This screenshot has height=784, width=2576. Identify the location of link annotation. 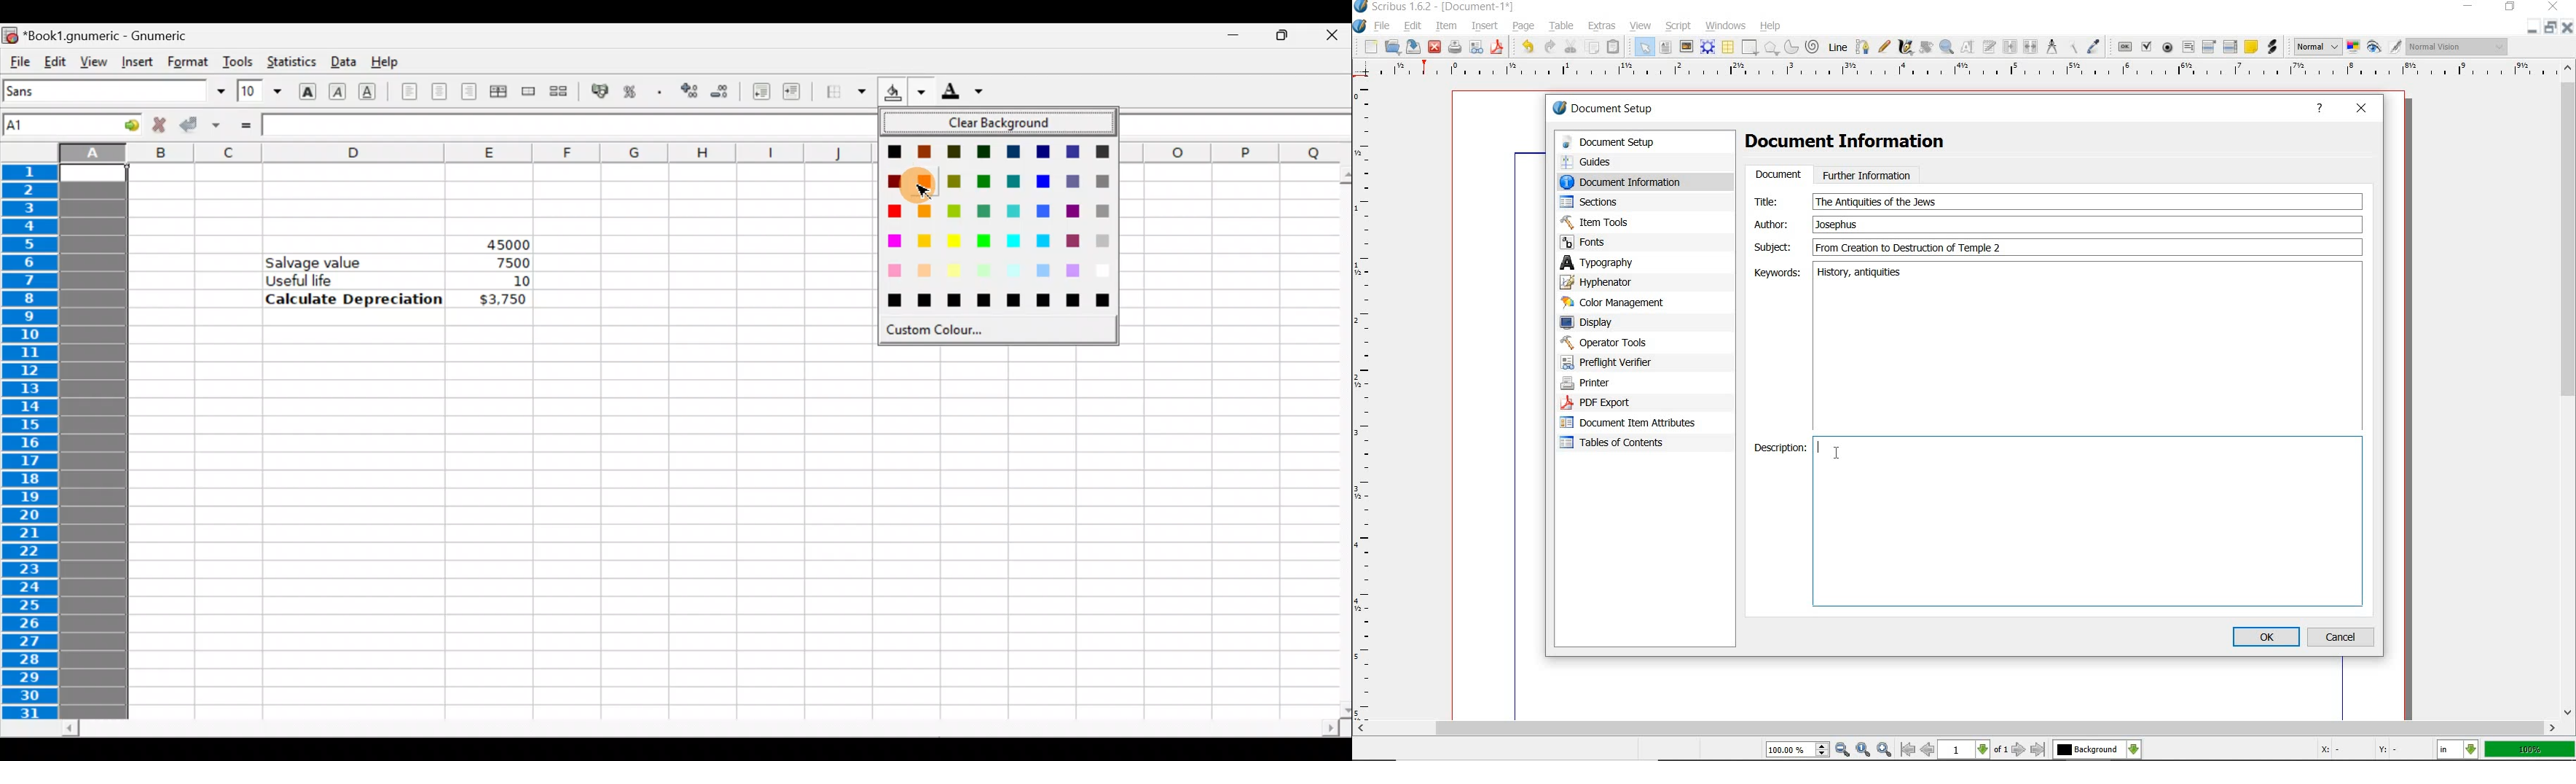
(2271, 47).